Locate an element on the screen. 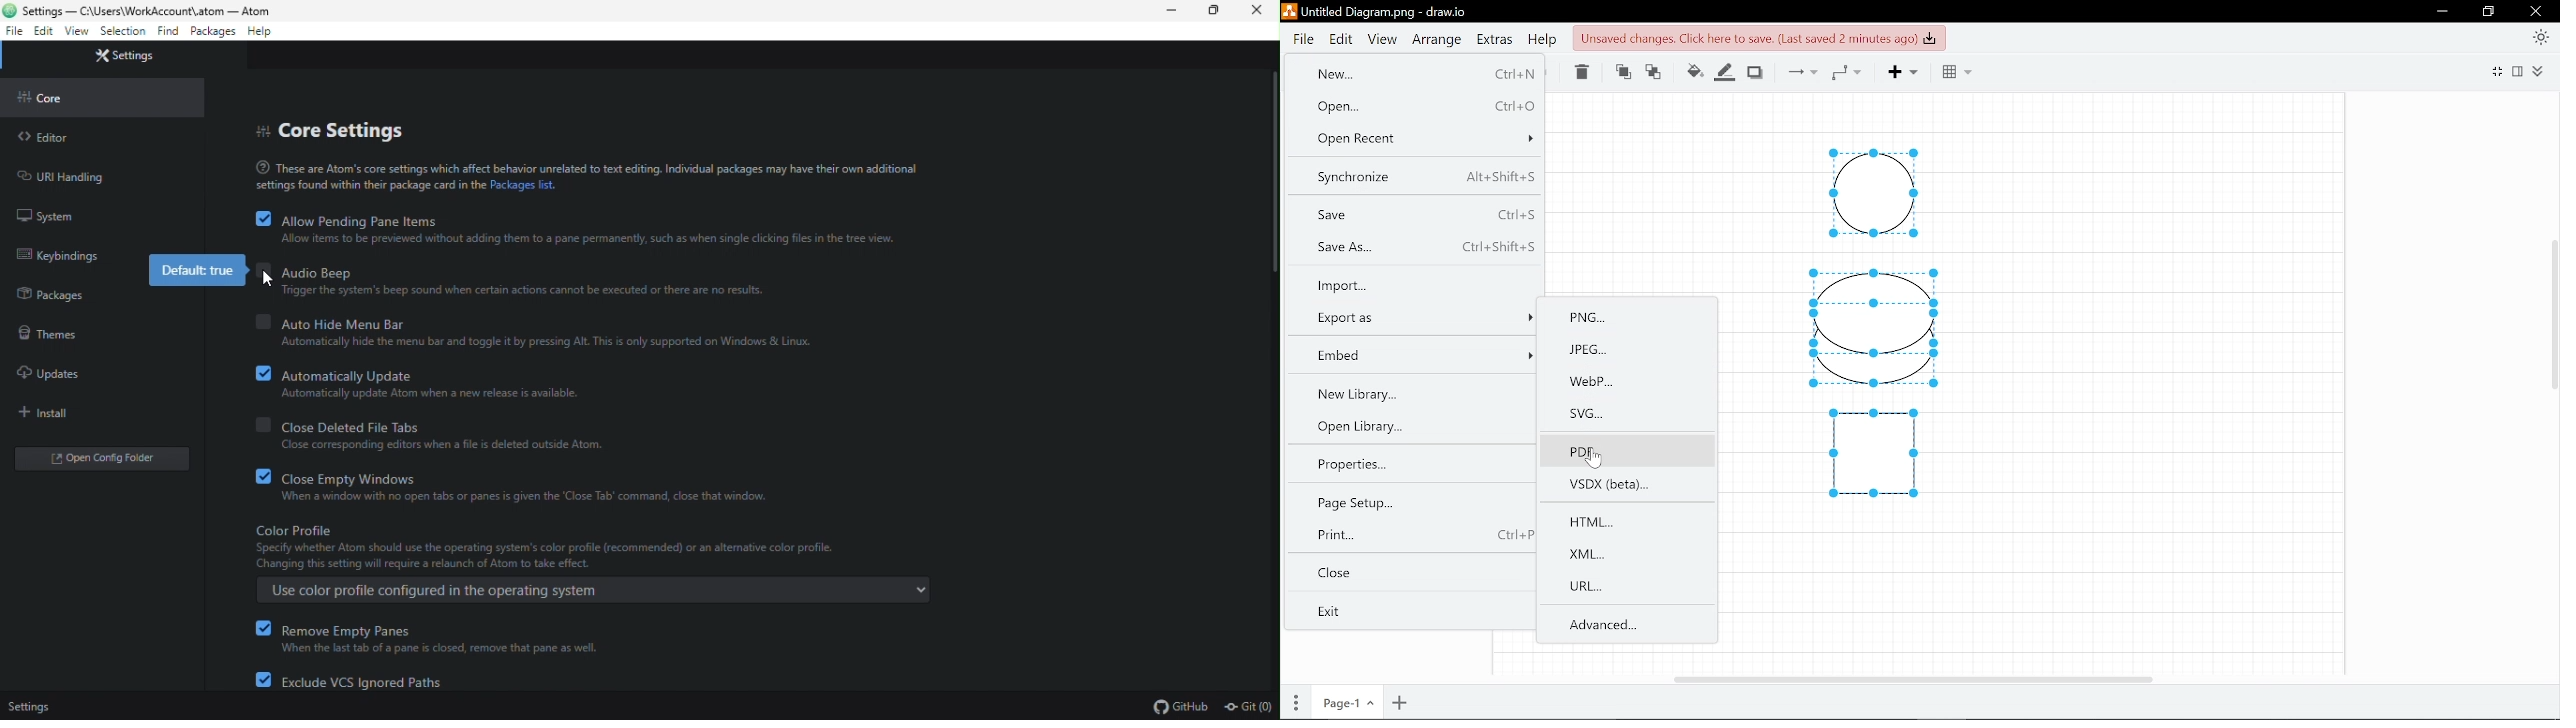  Format is located at coordinates (2517, 72).